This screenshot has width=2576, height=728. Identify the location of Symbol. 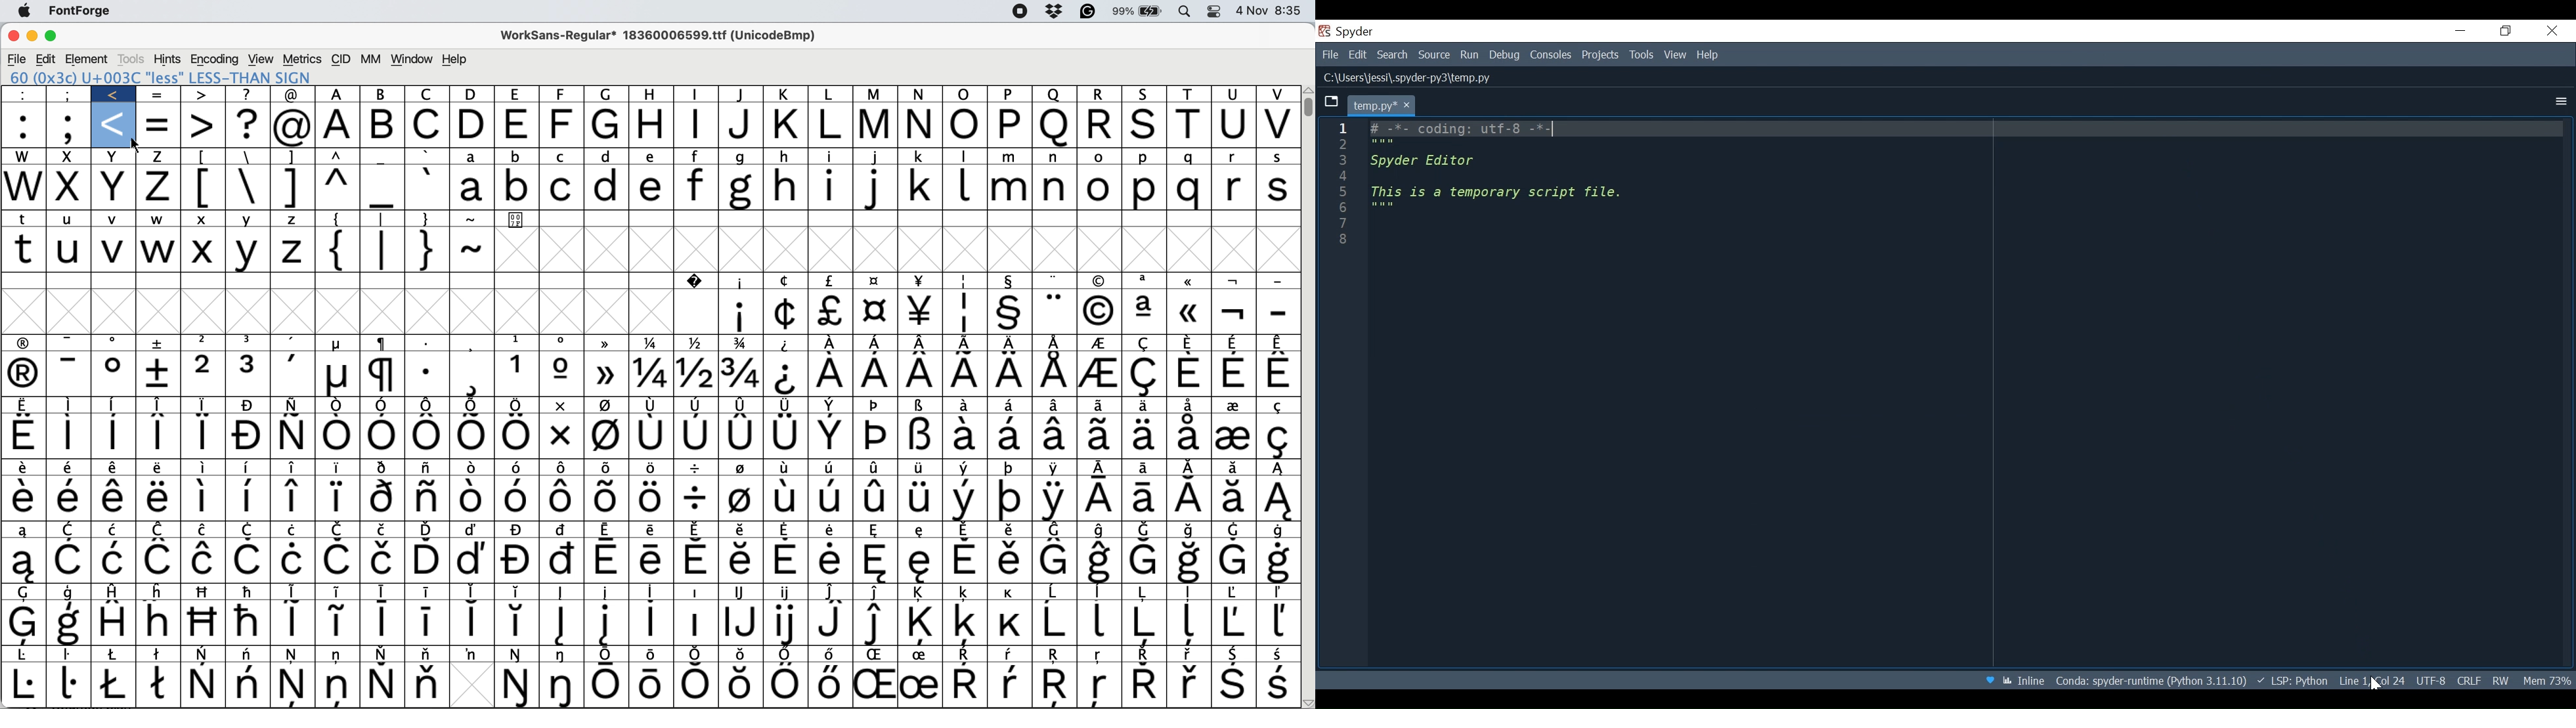
(474, 529).